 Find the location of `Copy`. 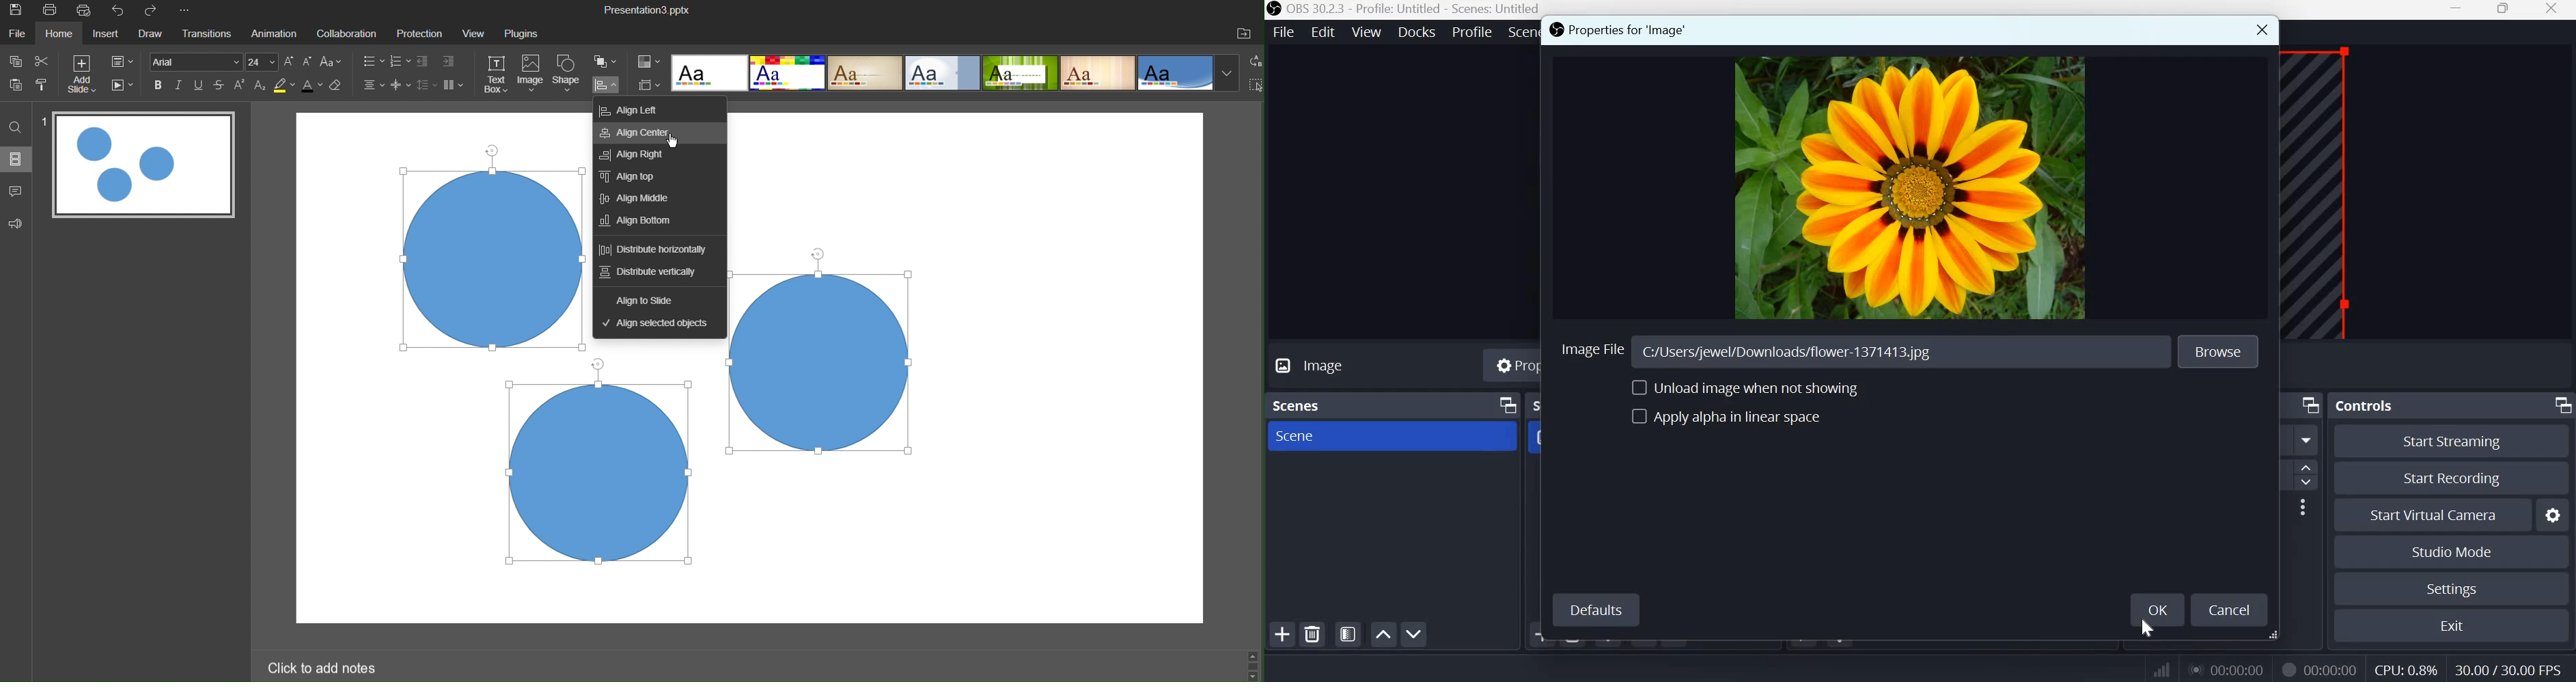

Copy is located at coordinates (15, 63).